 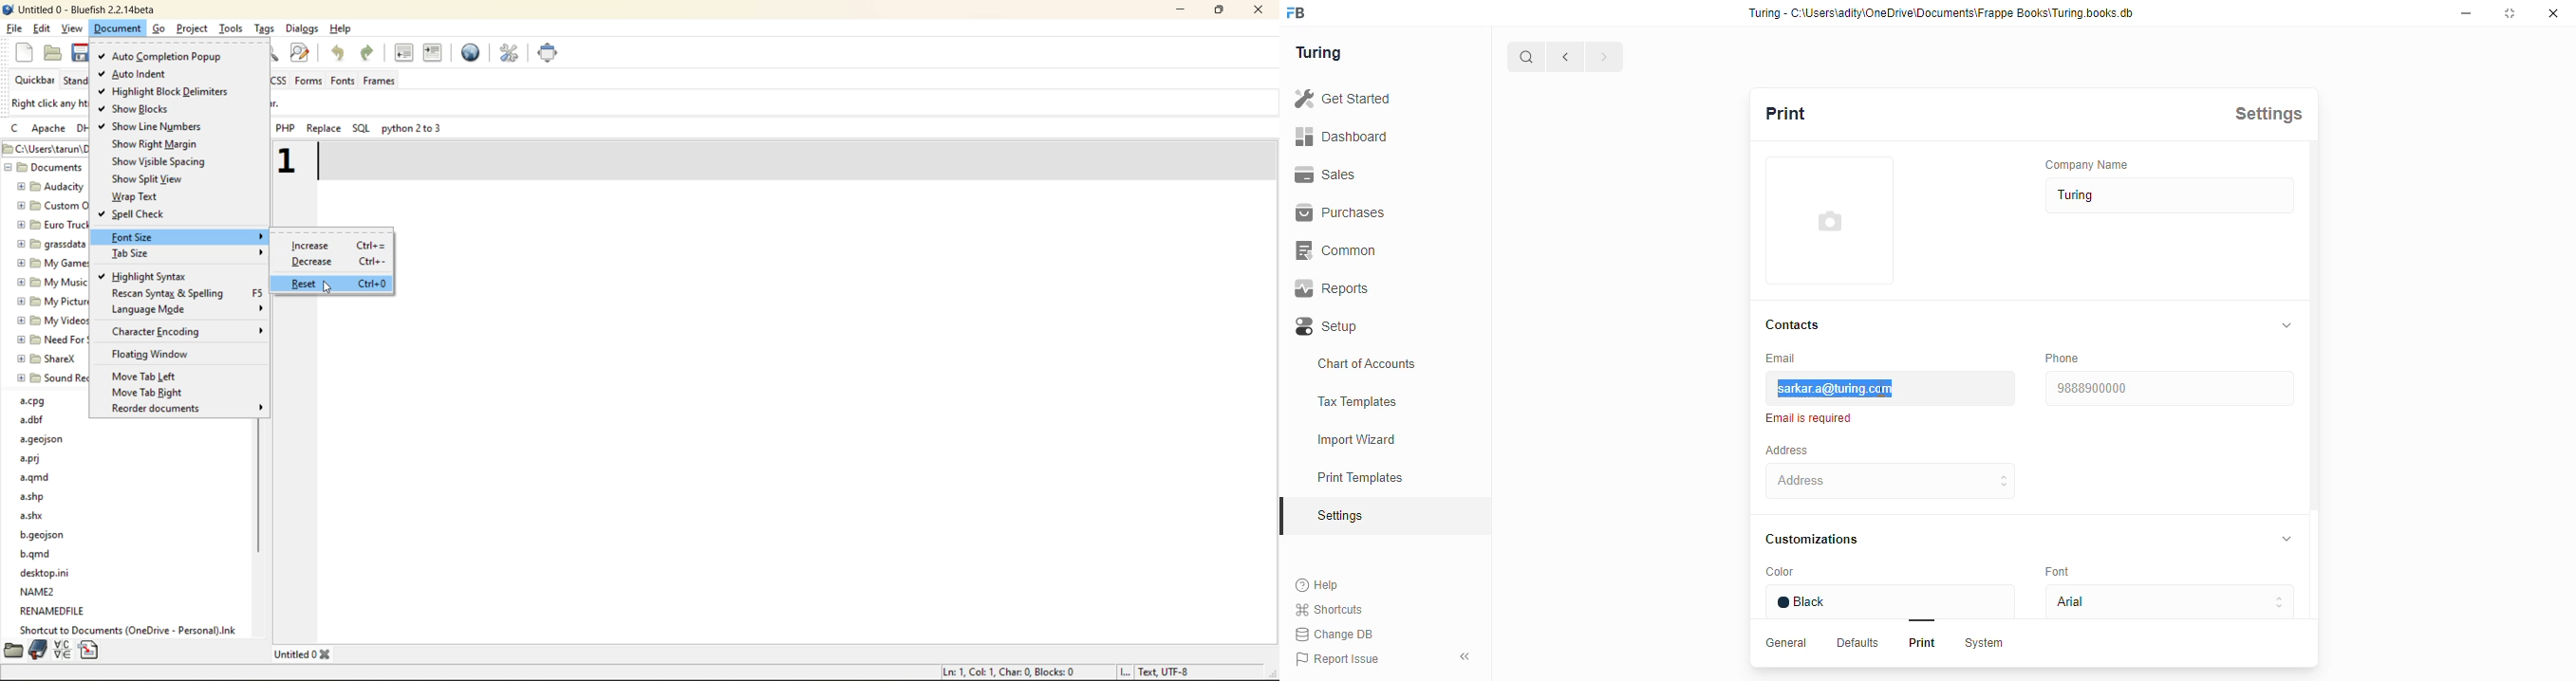 What do you see at coordinates (327, 656) in the screenshot?
I see `Close` at bounding box center [327, 656].